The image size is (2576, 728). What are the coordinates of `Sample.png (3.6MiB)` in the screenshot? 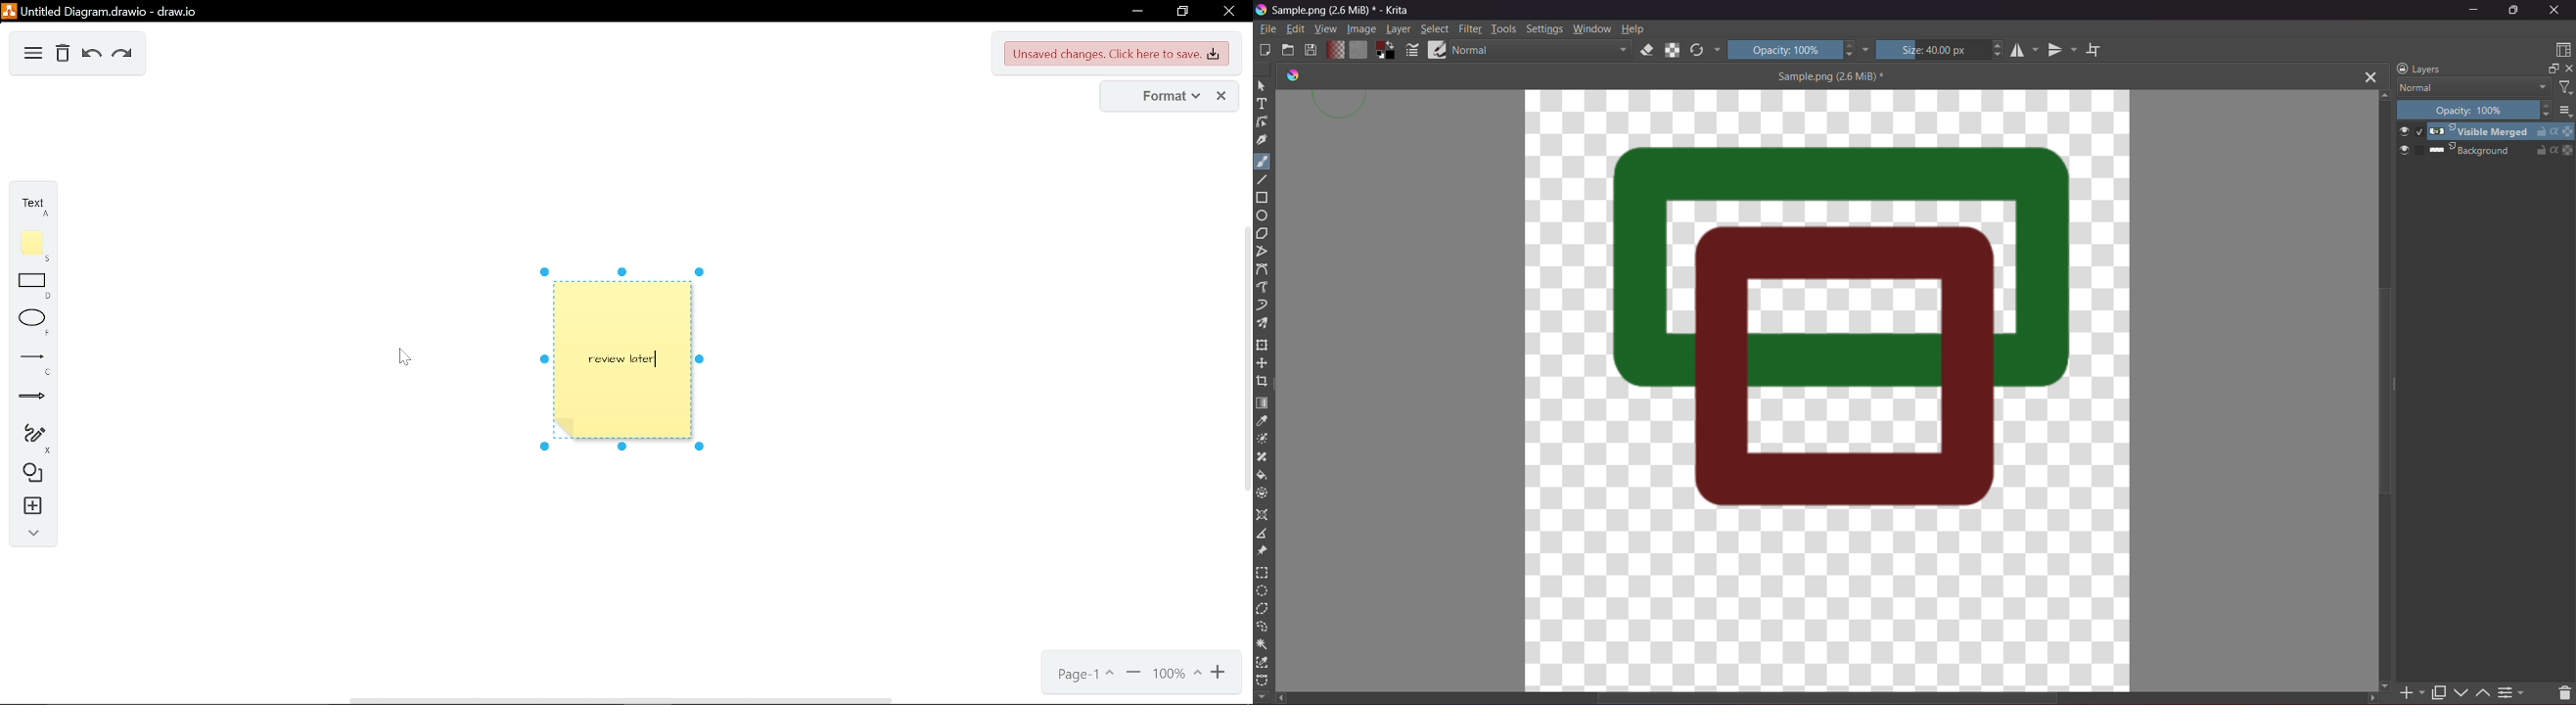 It's located at (1830, 76).